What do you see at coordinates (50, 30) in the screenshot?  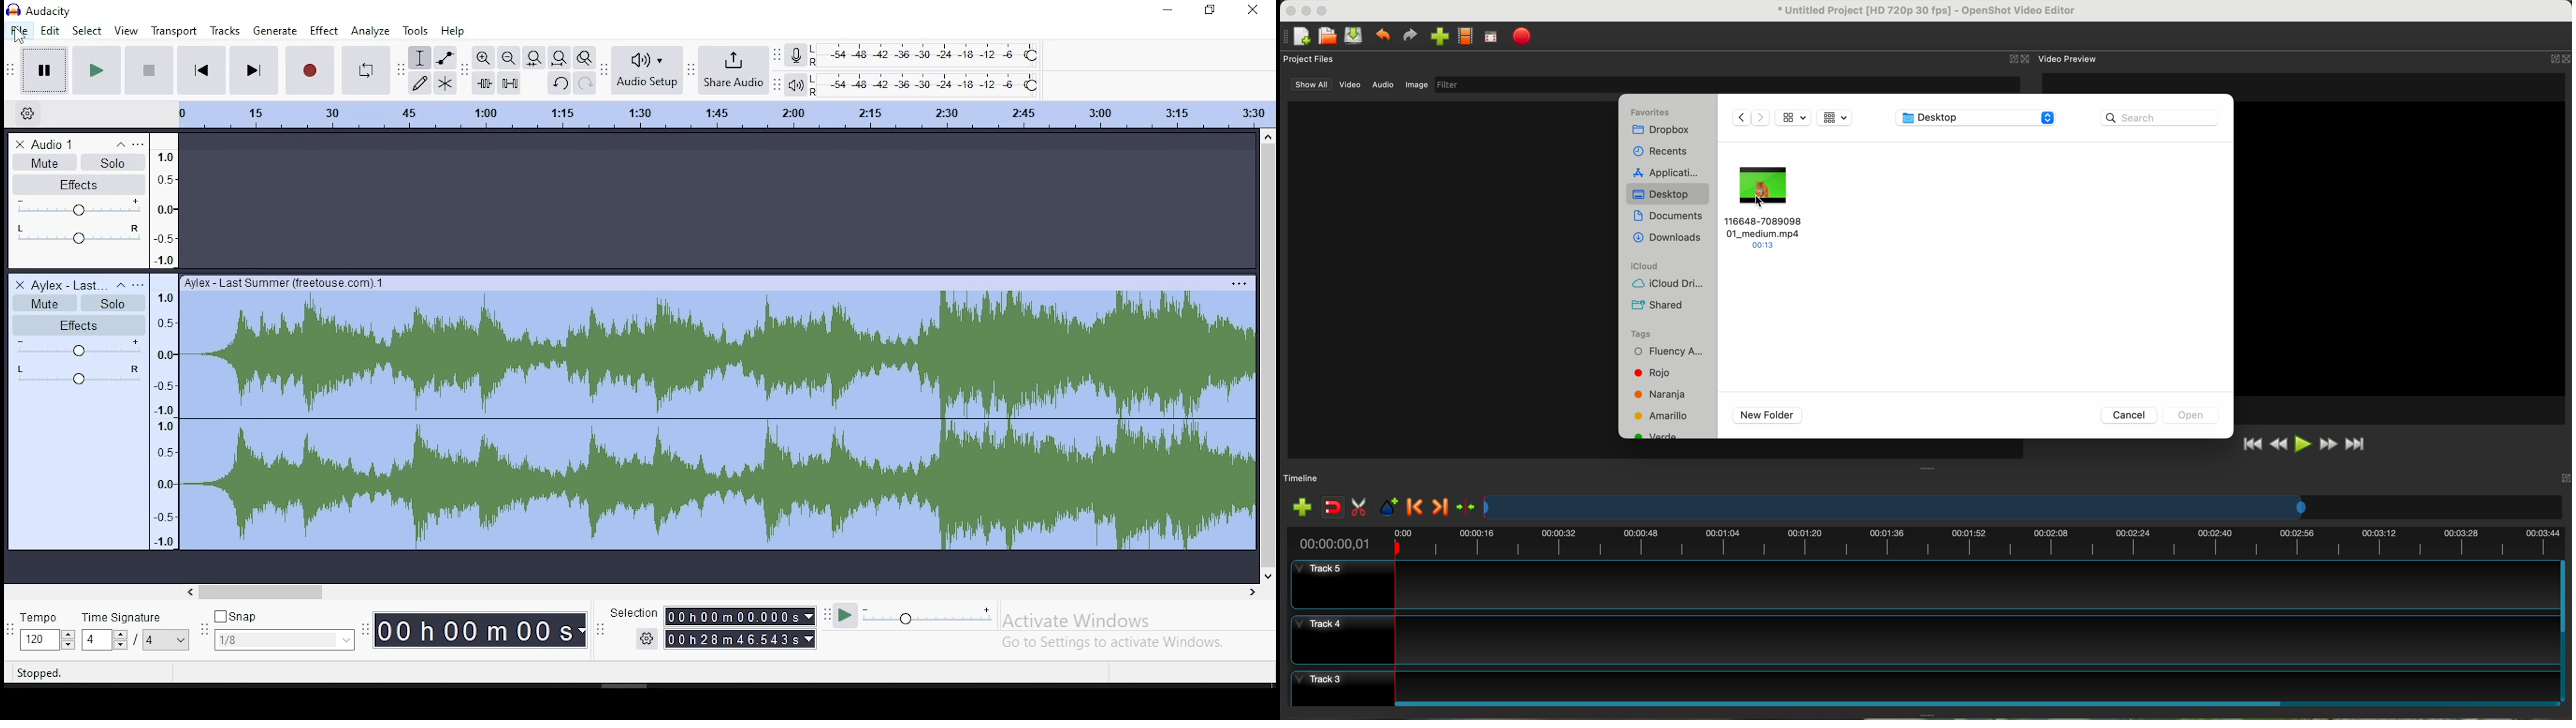 I see `edit` at bounding box center [50, 30].